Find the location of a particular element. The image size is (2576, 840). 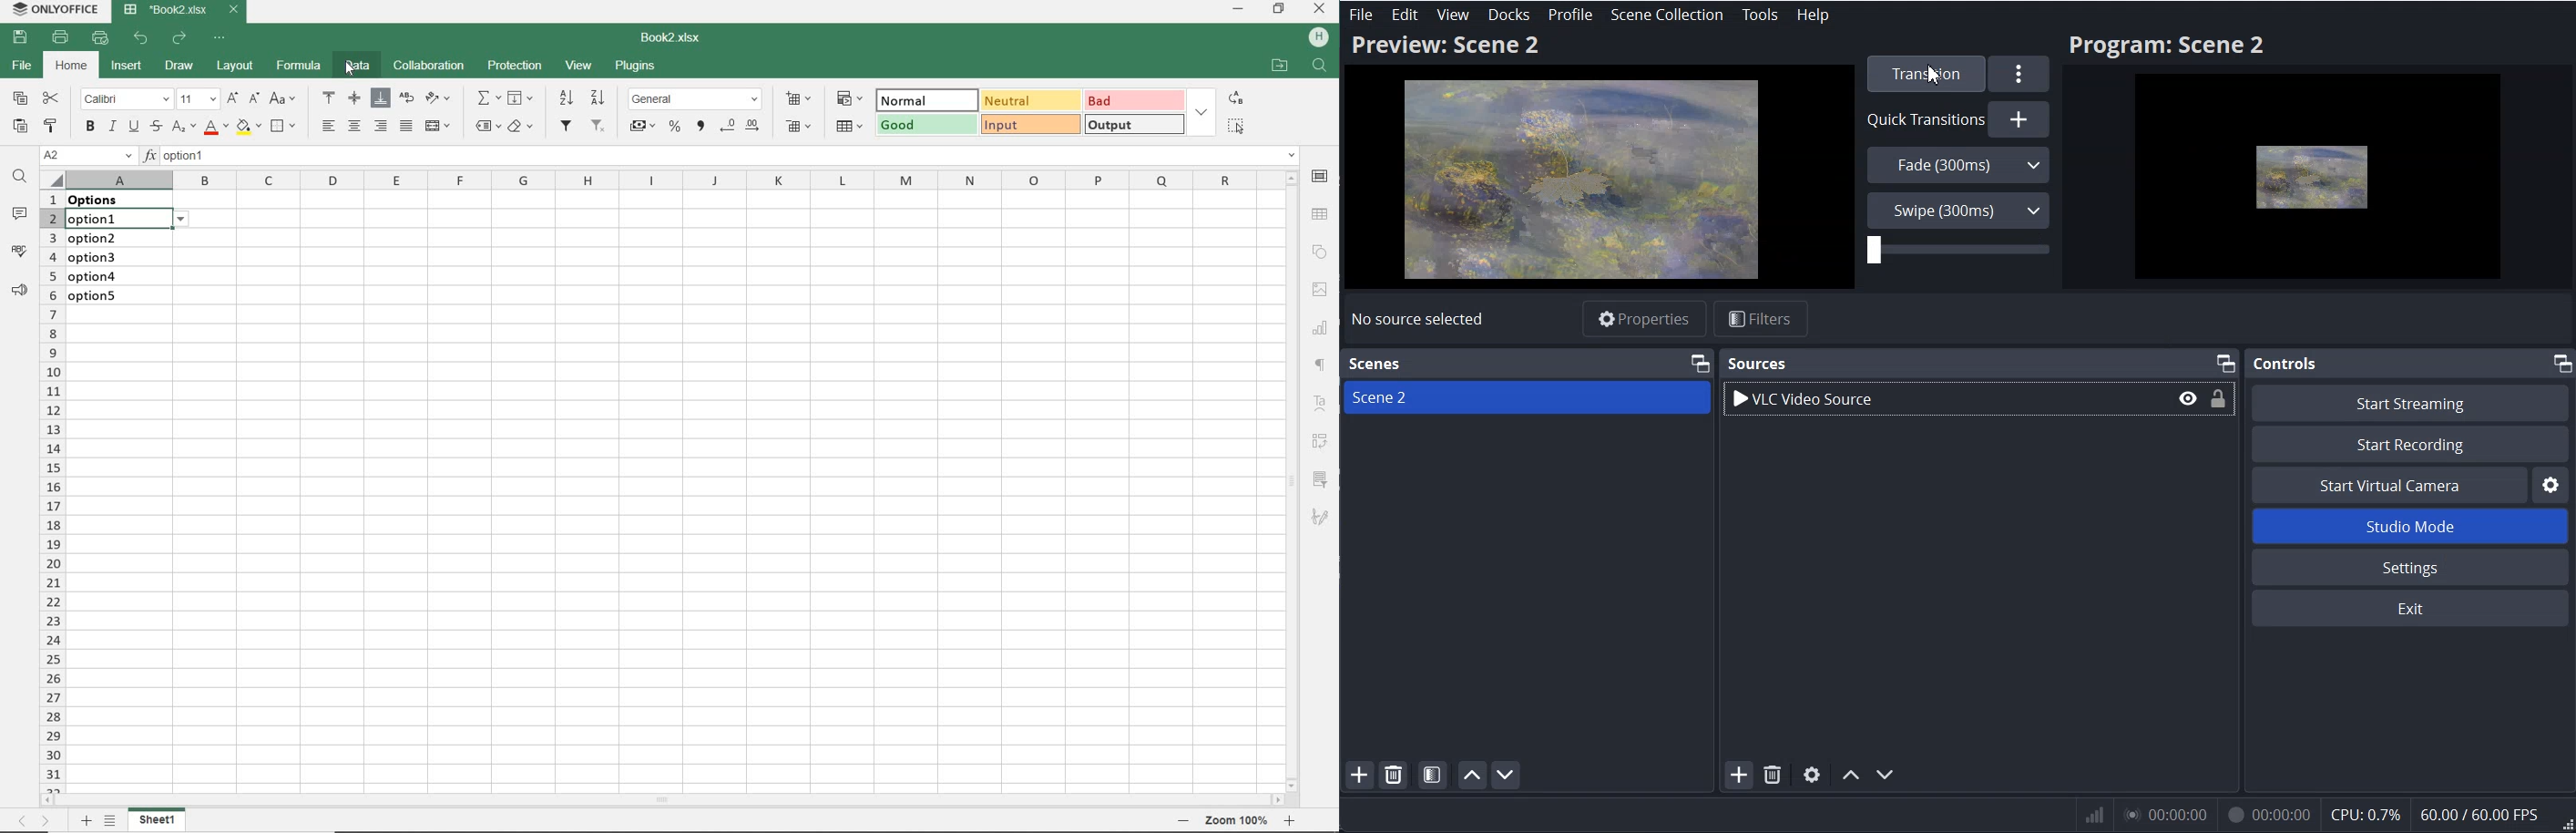

NUMBER FORMAT is located at coordinates (696, 101).